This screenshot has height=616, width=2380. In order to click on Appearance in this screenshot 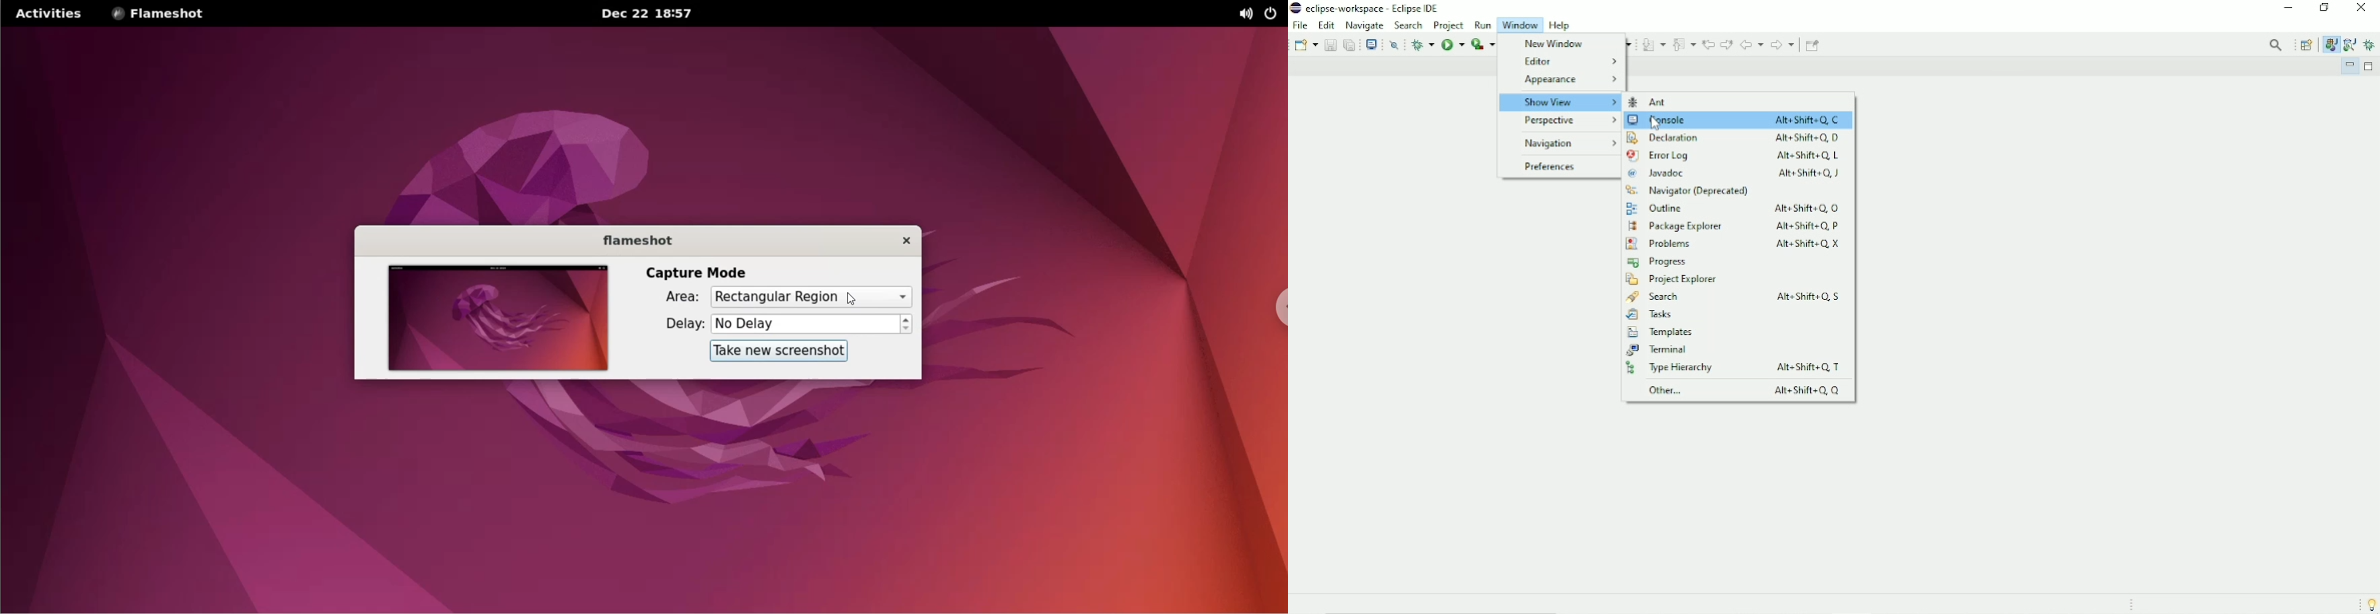, I will do `click(1568, 79)`.